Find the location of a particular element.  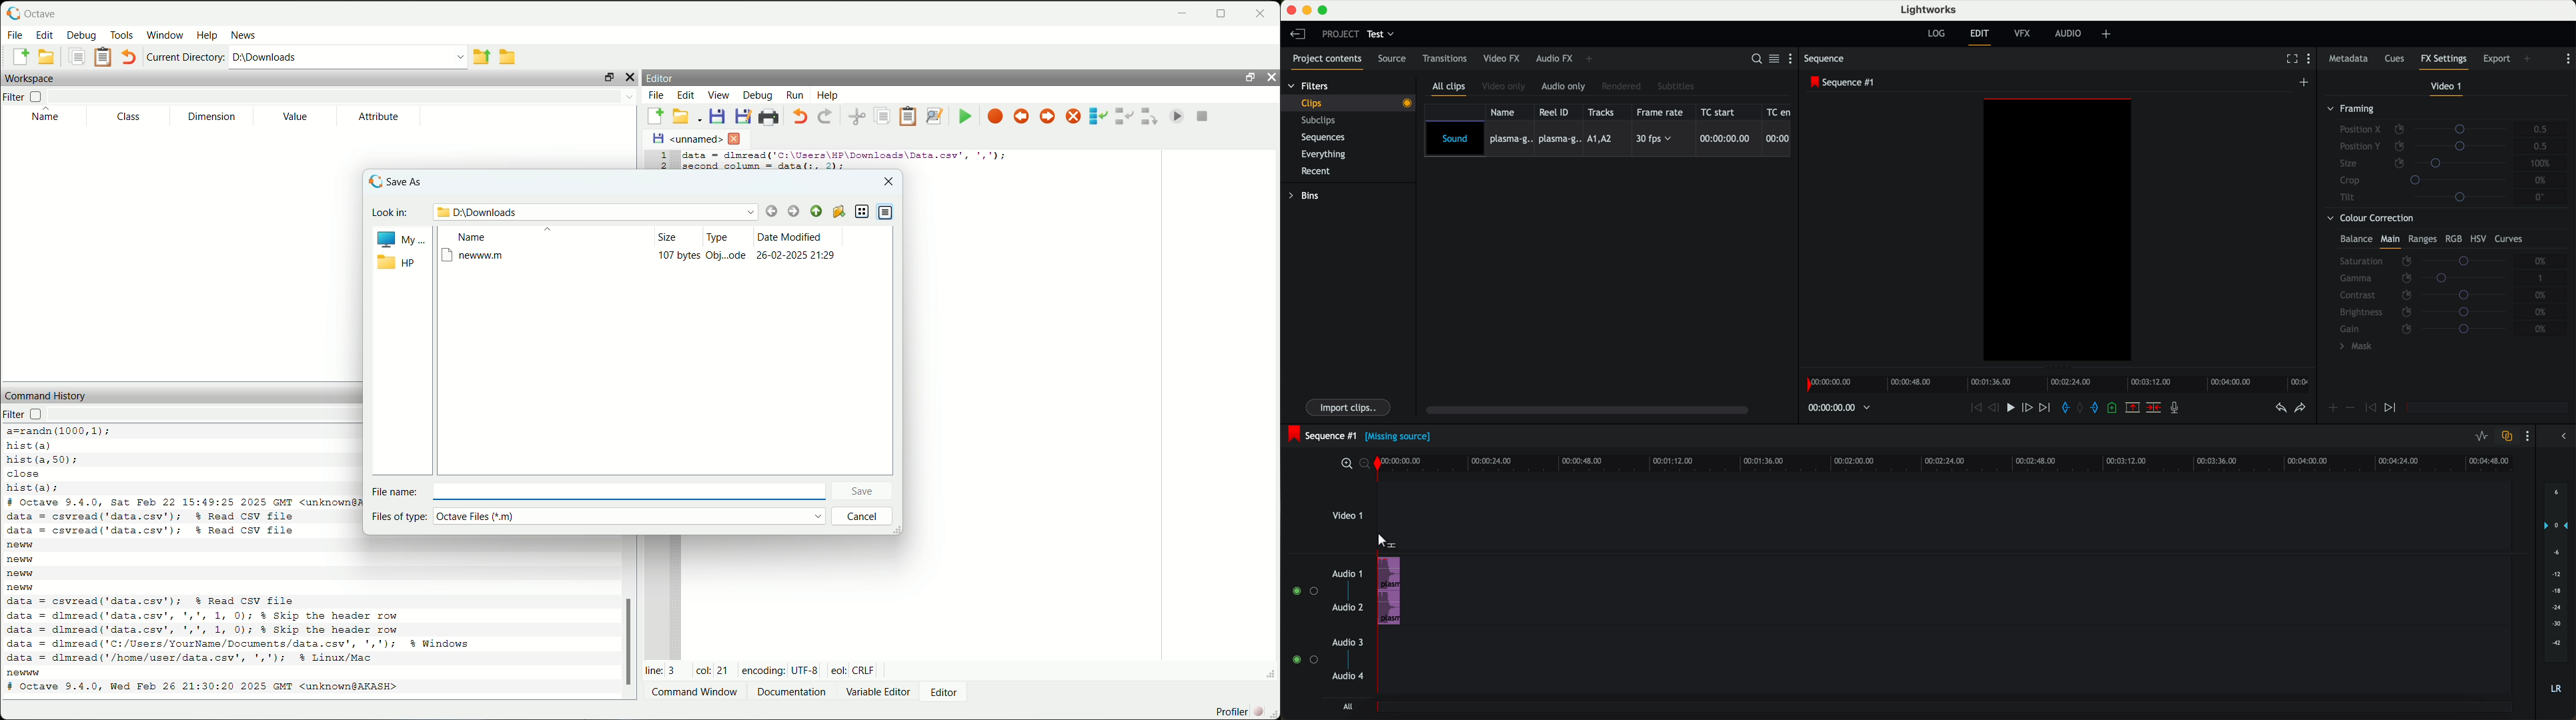

hp is located at coordinates (396, 265).